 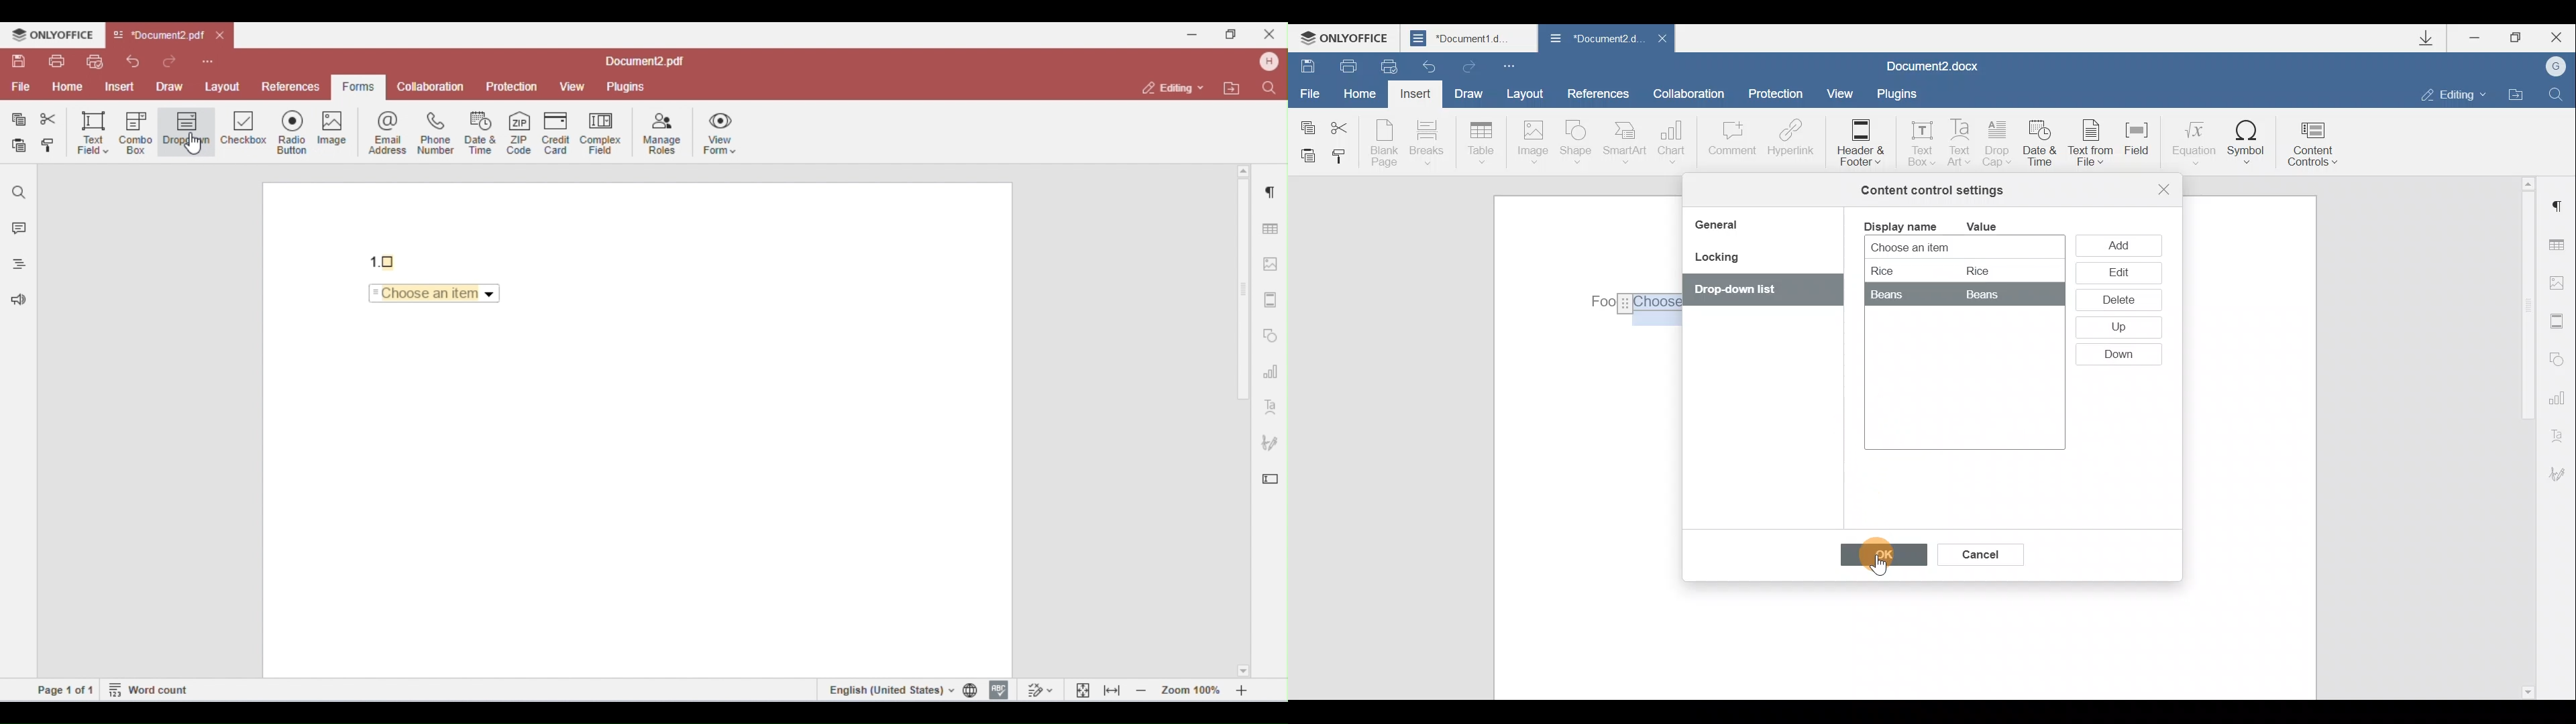 What do you see at coordinates (1998, 145) in the screenshot?
I see `Drop cap` at bounding box center [1998, 145].